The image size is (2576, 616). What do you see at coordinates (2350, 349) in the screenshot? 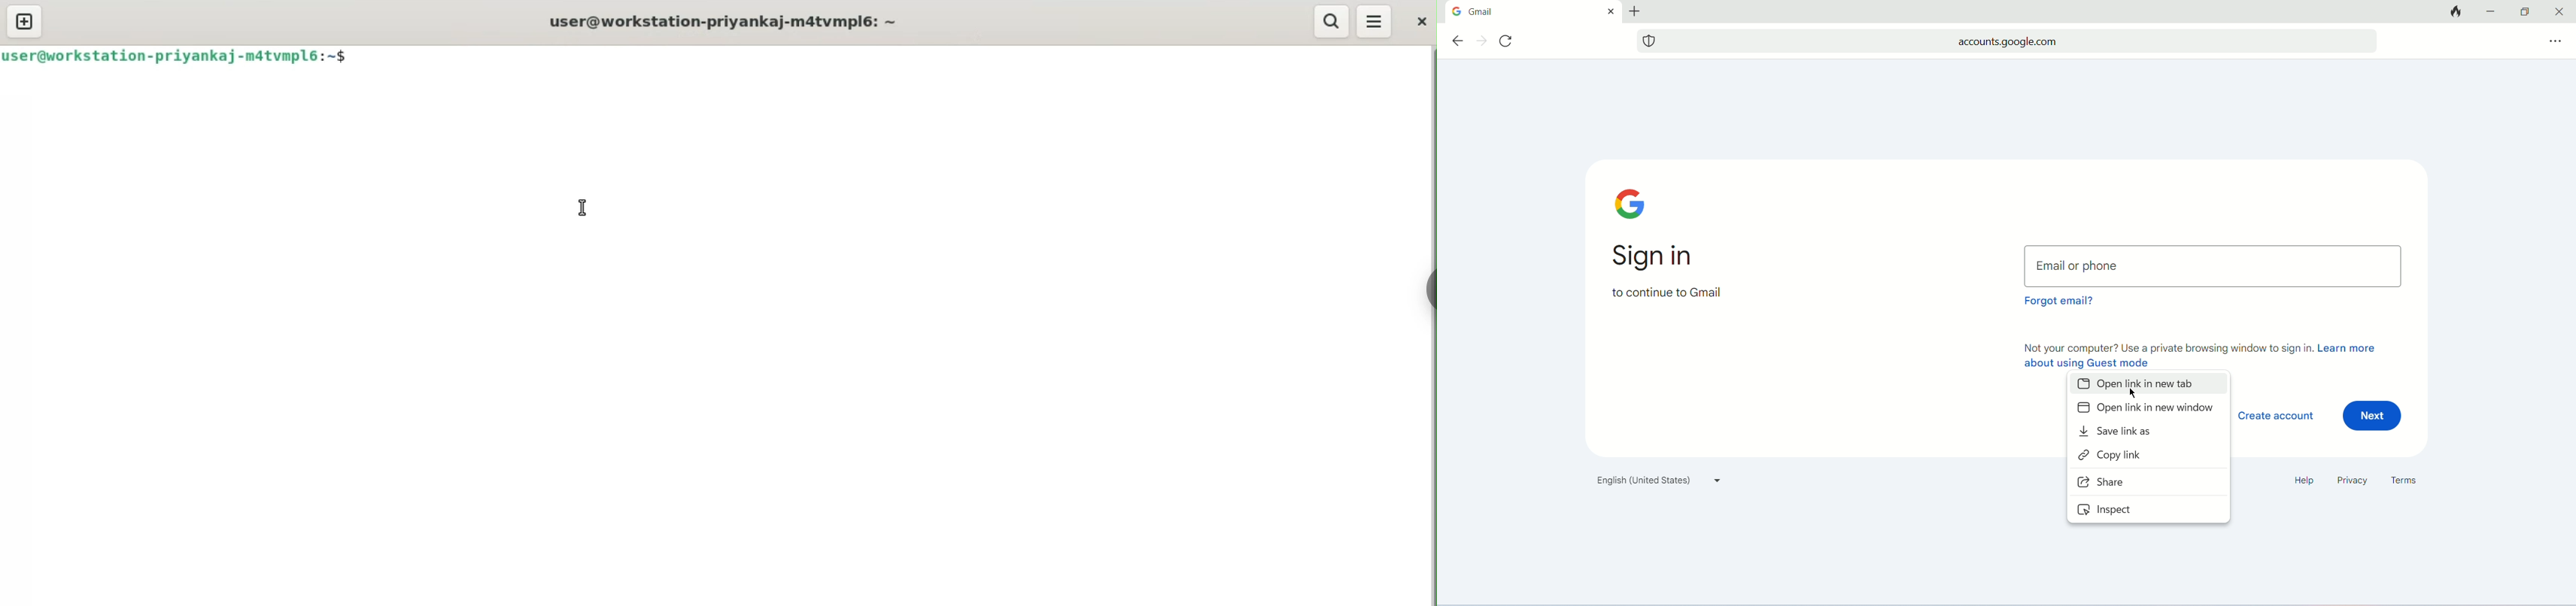
I see `learn more` at bounding box center [2350, 349].